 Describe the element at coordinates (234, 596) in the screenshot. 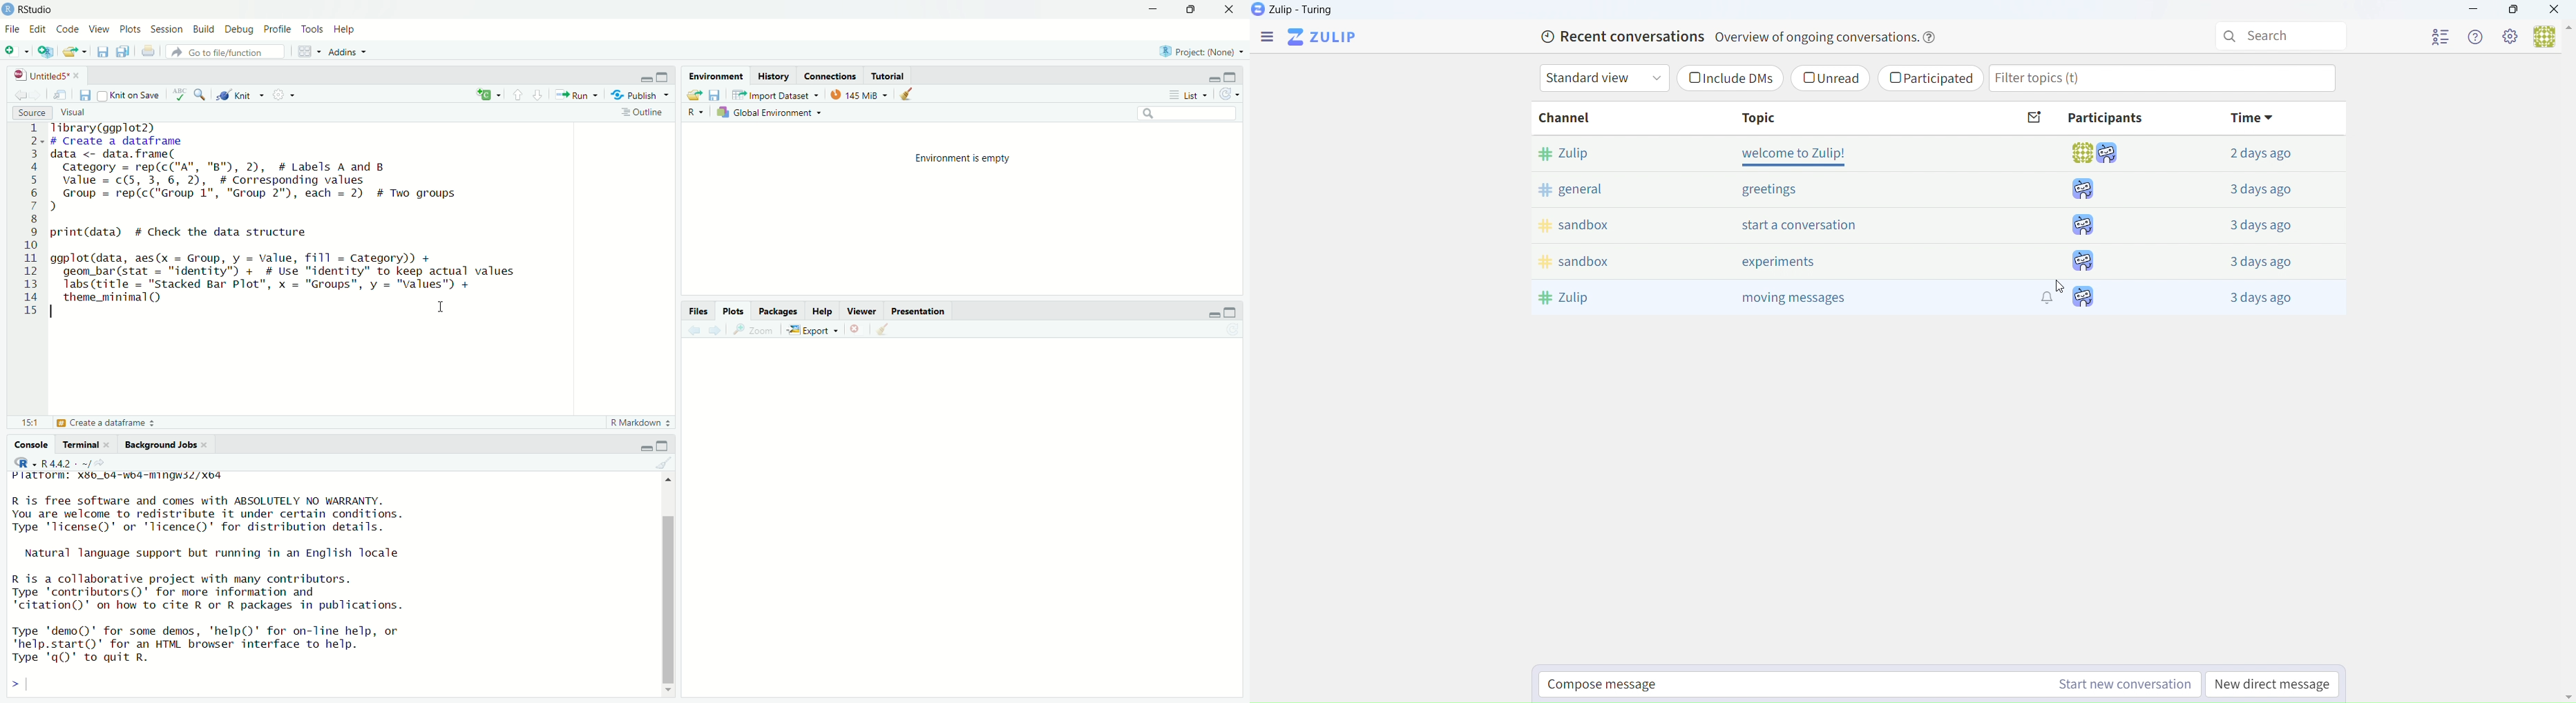

I see `R is free software and comes with ABSOLUTELY NO WARRANTY.

You are welcome to redistribute it under certain conditions.

Type "license" or 'licence()' for distribution details.
Natural language support but running in an English locale

R is a collaborative project with many contributors.

Type 'contributors()' for more information and

'citation()' on how to cite R or R packages in publications.

Type 'demo()' for some demos, 'help()' for on-line help, or

*help.start()' for an HTML browser interface to help.

Type 'gQ' to quit R.

>` at that location.